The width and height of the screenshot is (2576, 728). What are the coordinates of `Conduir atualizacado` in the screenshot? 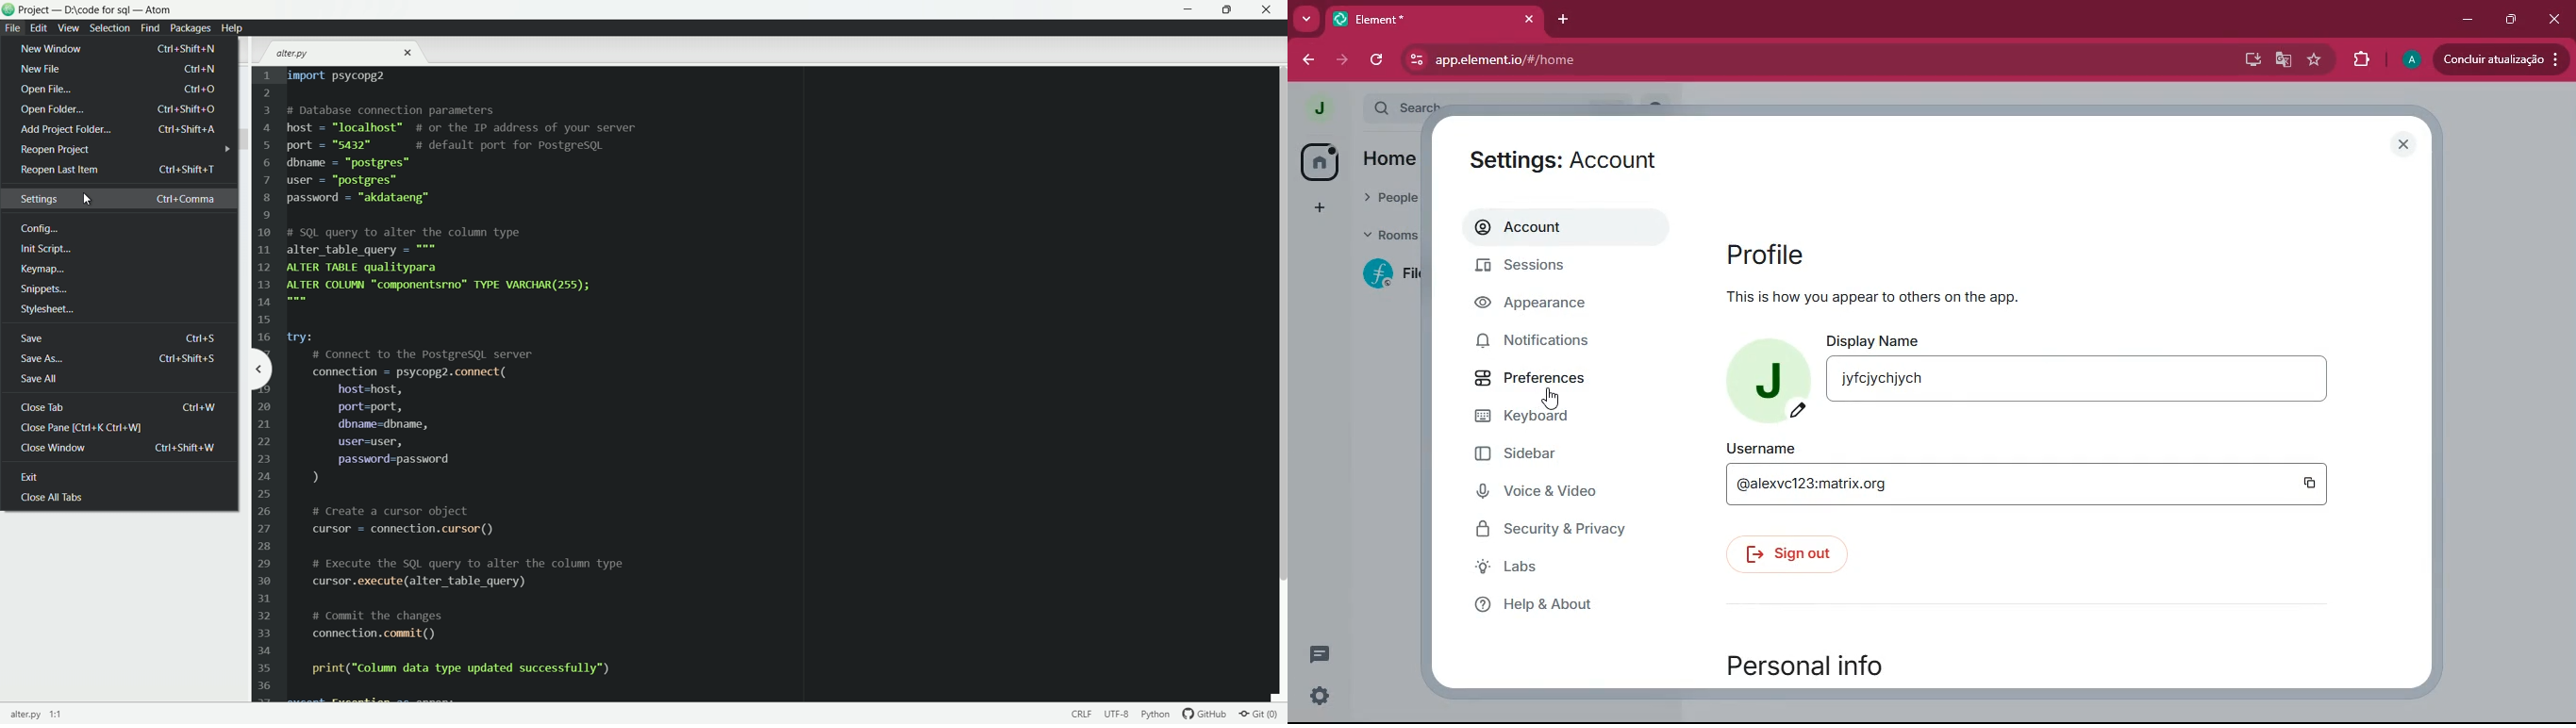 It's located at (2499, 59).